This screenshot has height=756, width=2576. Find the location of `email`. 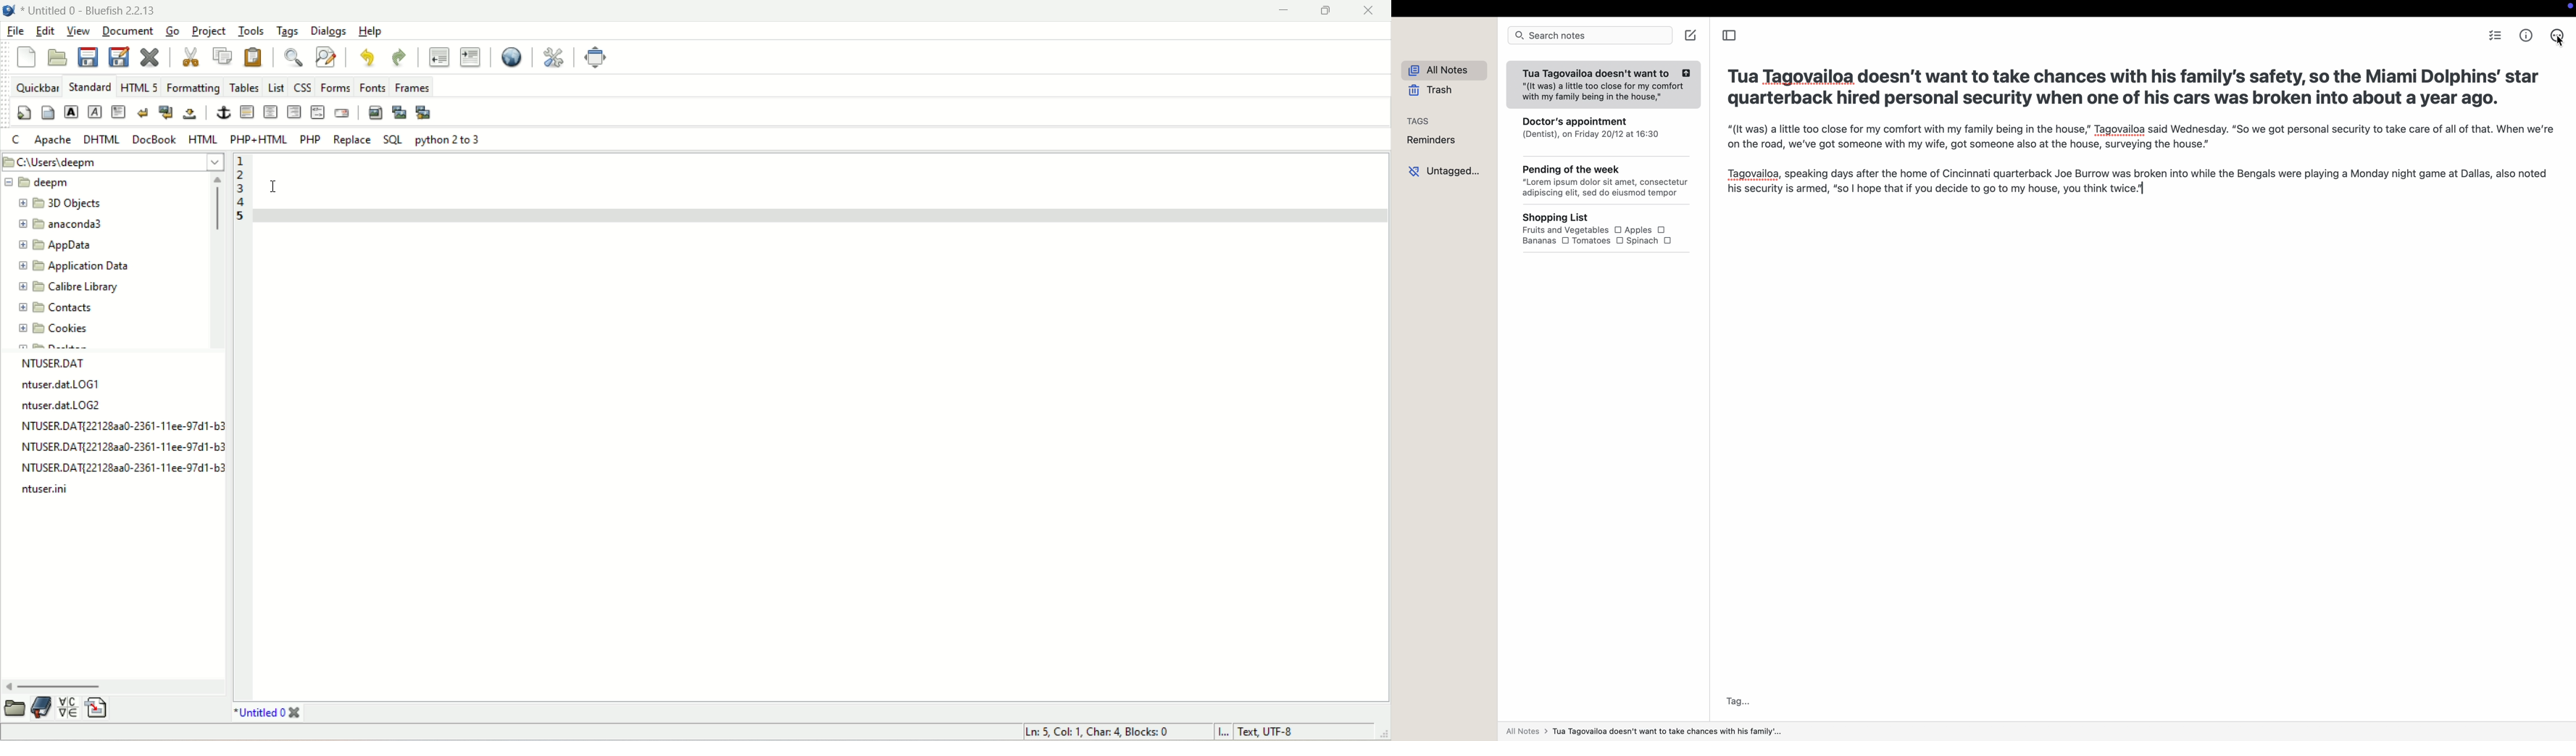

email is located at coordinates (341, 113).